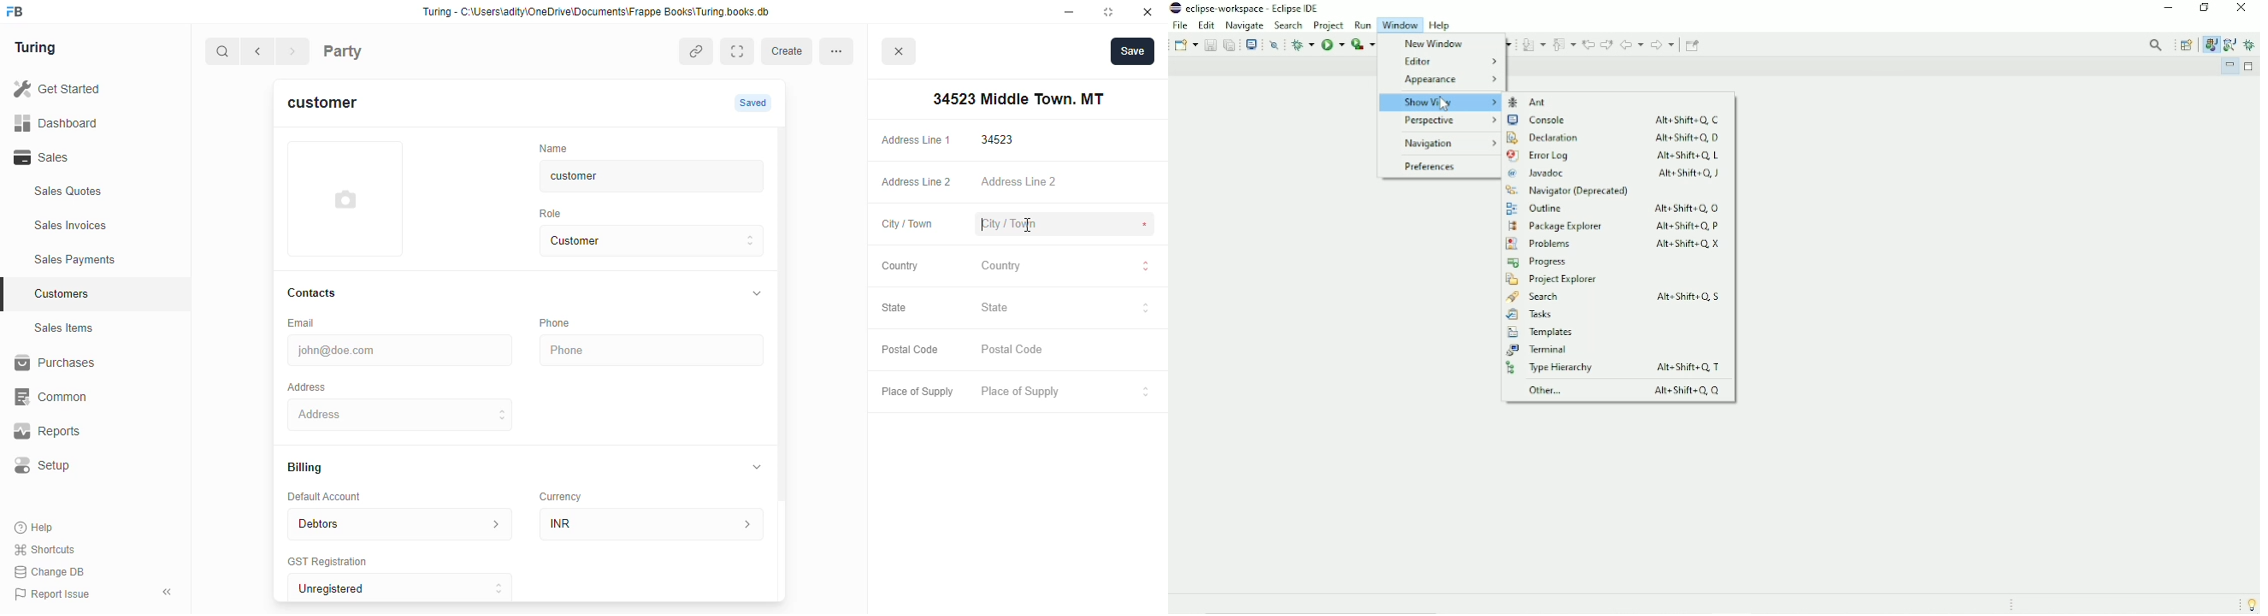 This screenshot has height=616, width=2268. I want to click on Place of Supply, so click(913, 393).